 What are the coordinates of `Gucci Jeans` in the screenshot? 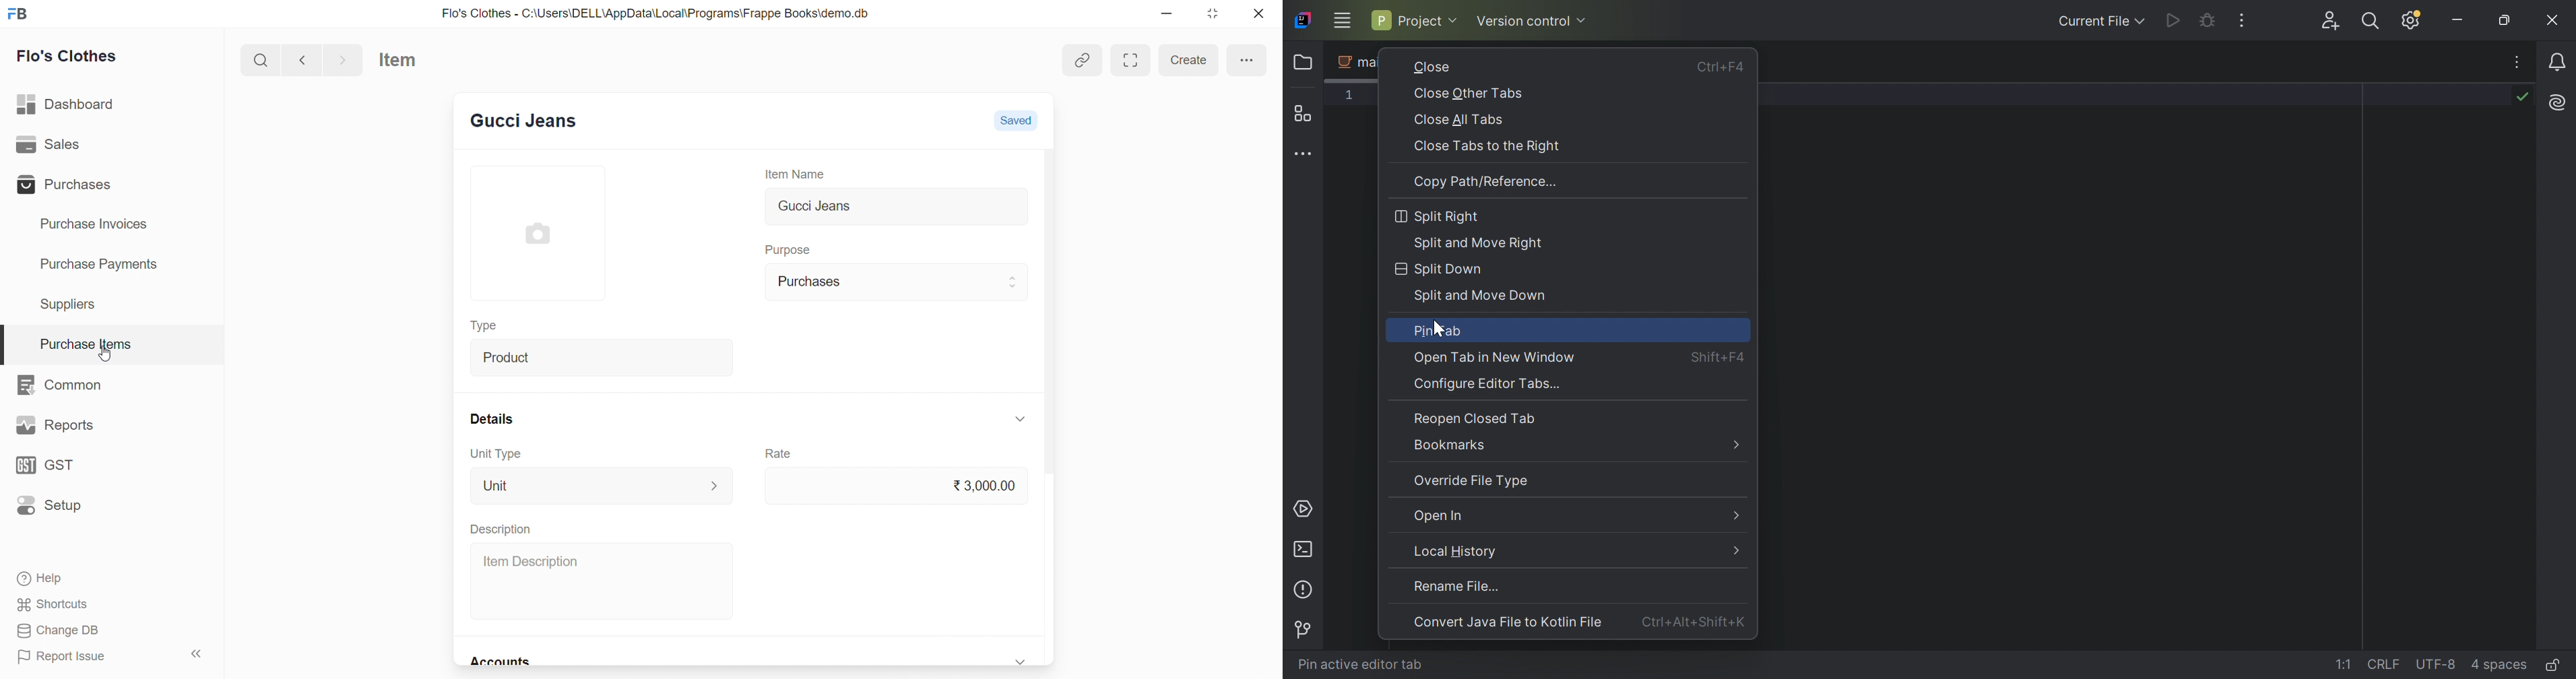 It's located at (898, 208).